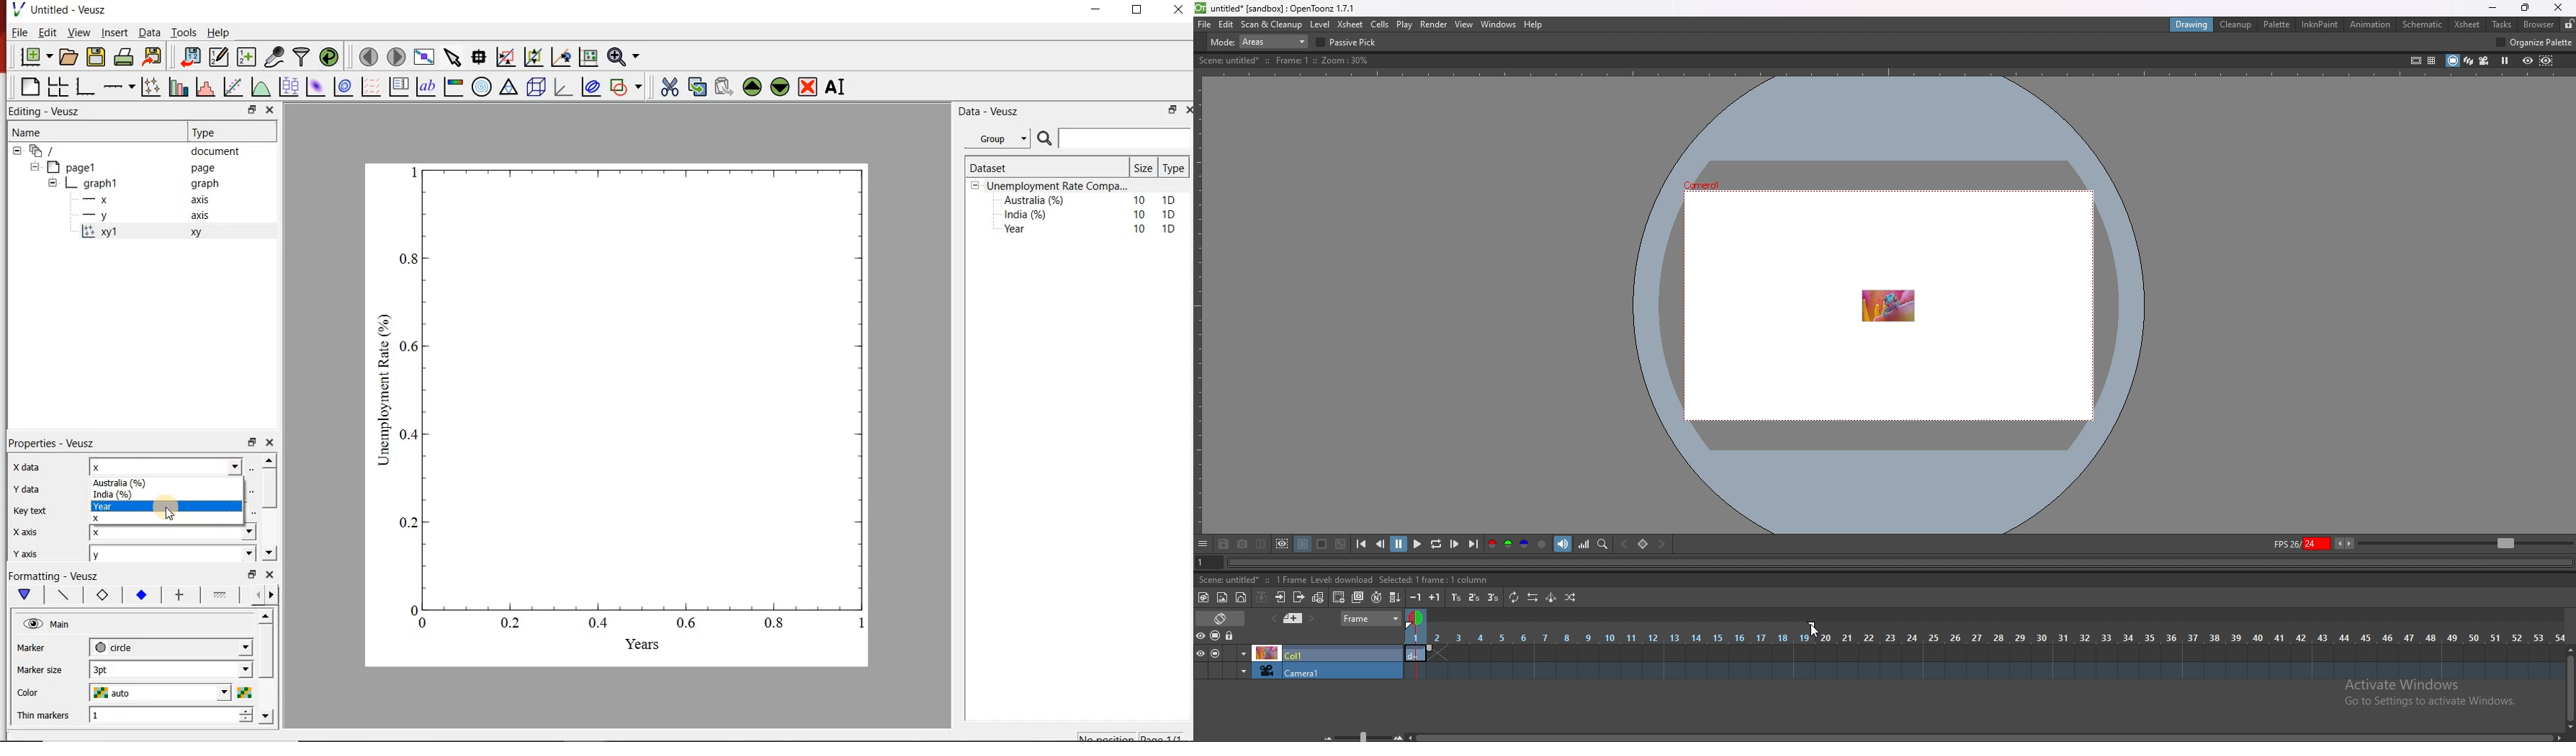  What do you see at coordinates (1216, 636) in the screenshot?
I see `camera stand visibility` at bounding box center [1216, 636].